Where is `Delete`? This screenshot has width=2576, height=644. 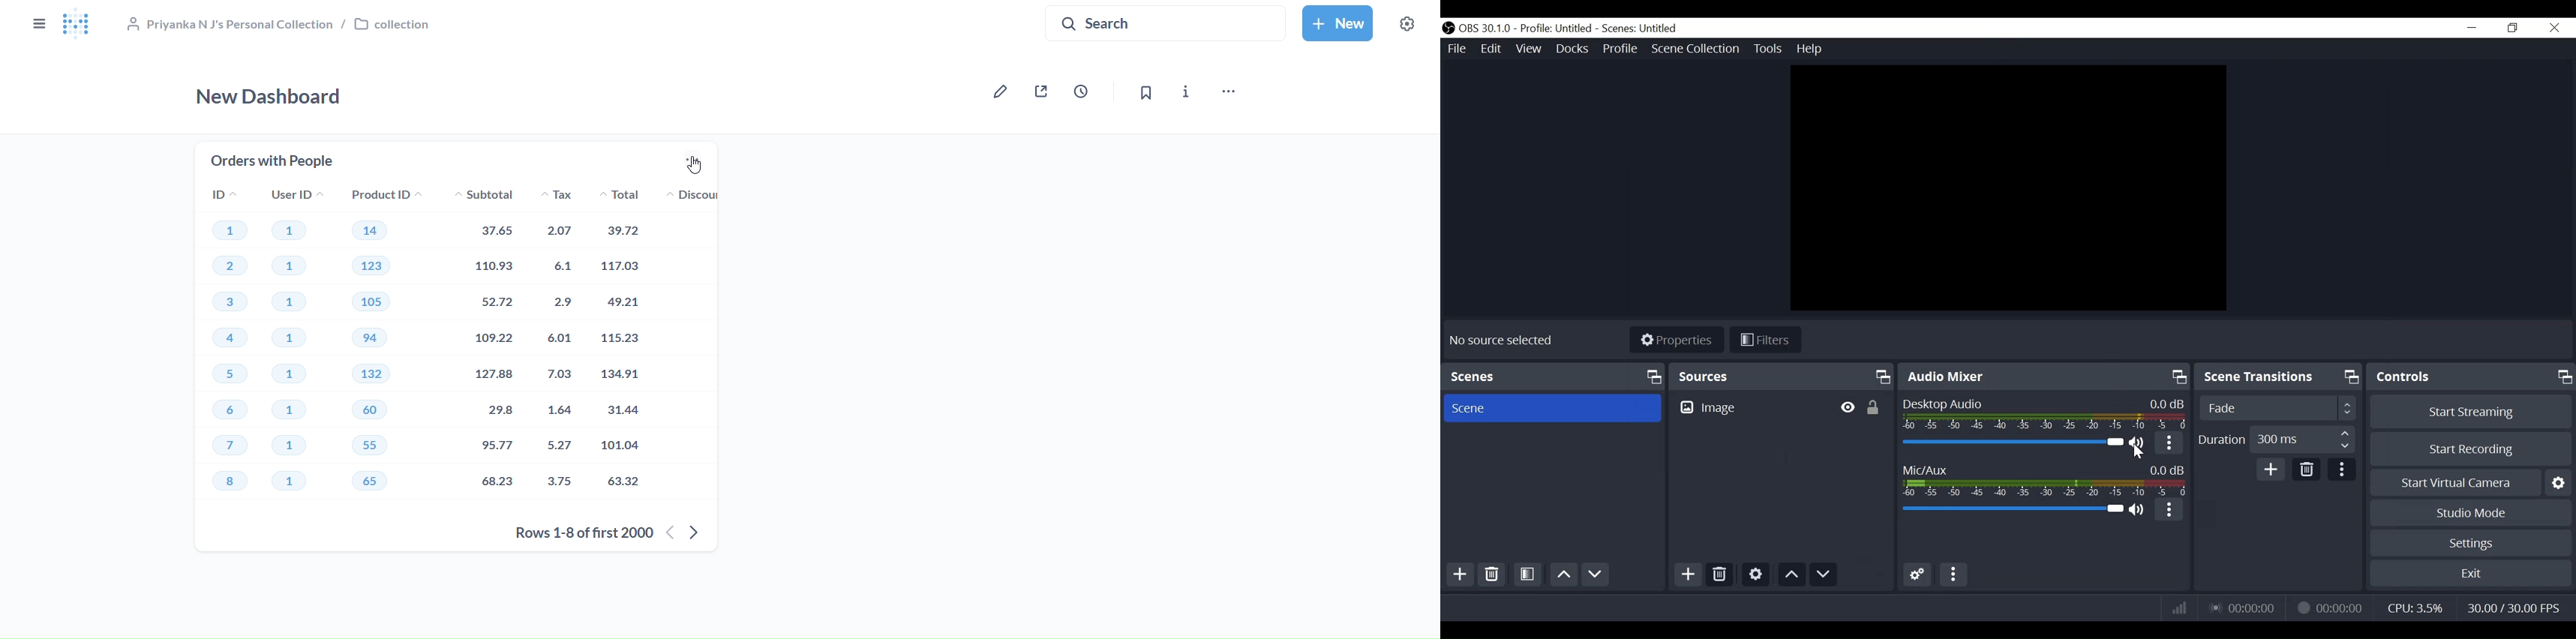 Delete is located at coordinates (2307, 470).